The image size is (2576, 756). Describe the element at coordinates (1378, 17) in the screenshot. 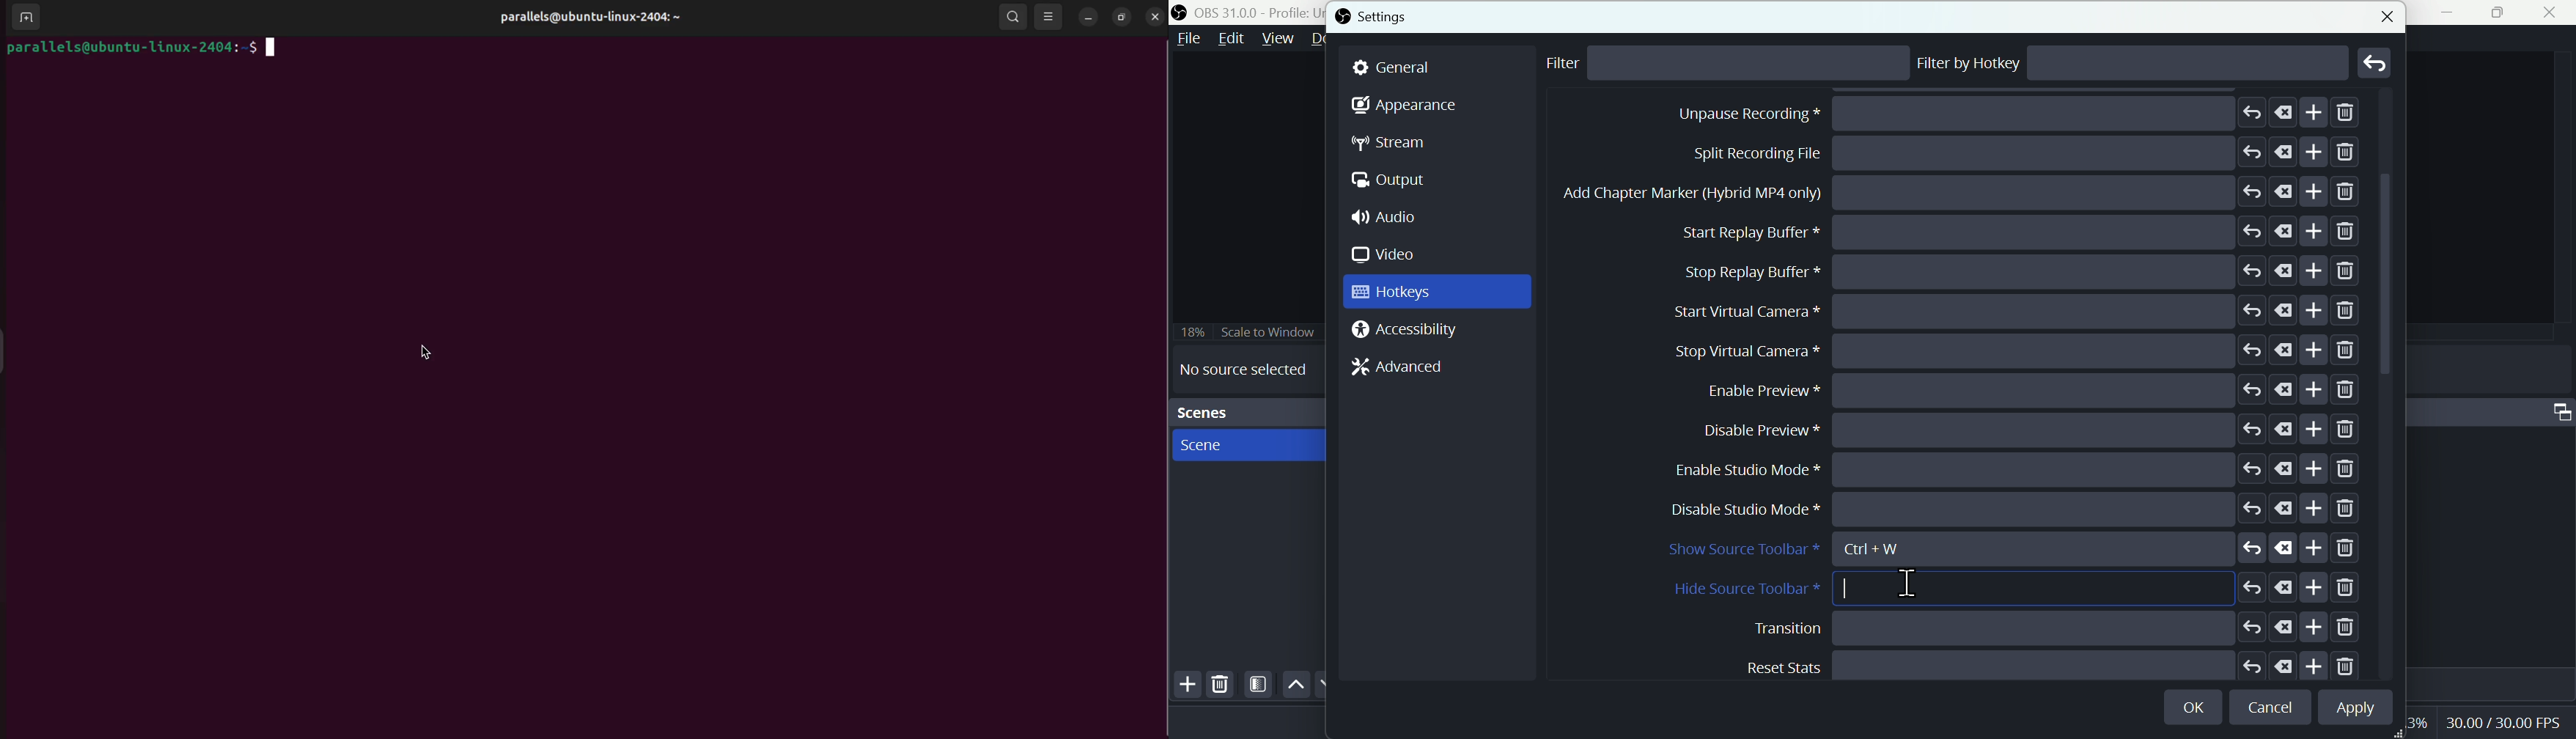

I see `Settings` at that location.